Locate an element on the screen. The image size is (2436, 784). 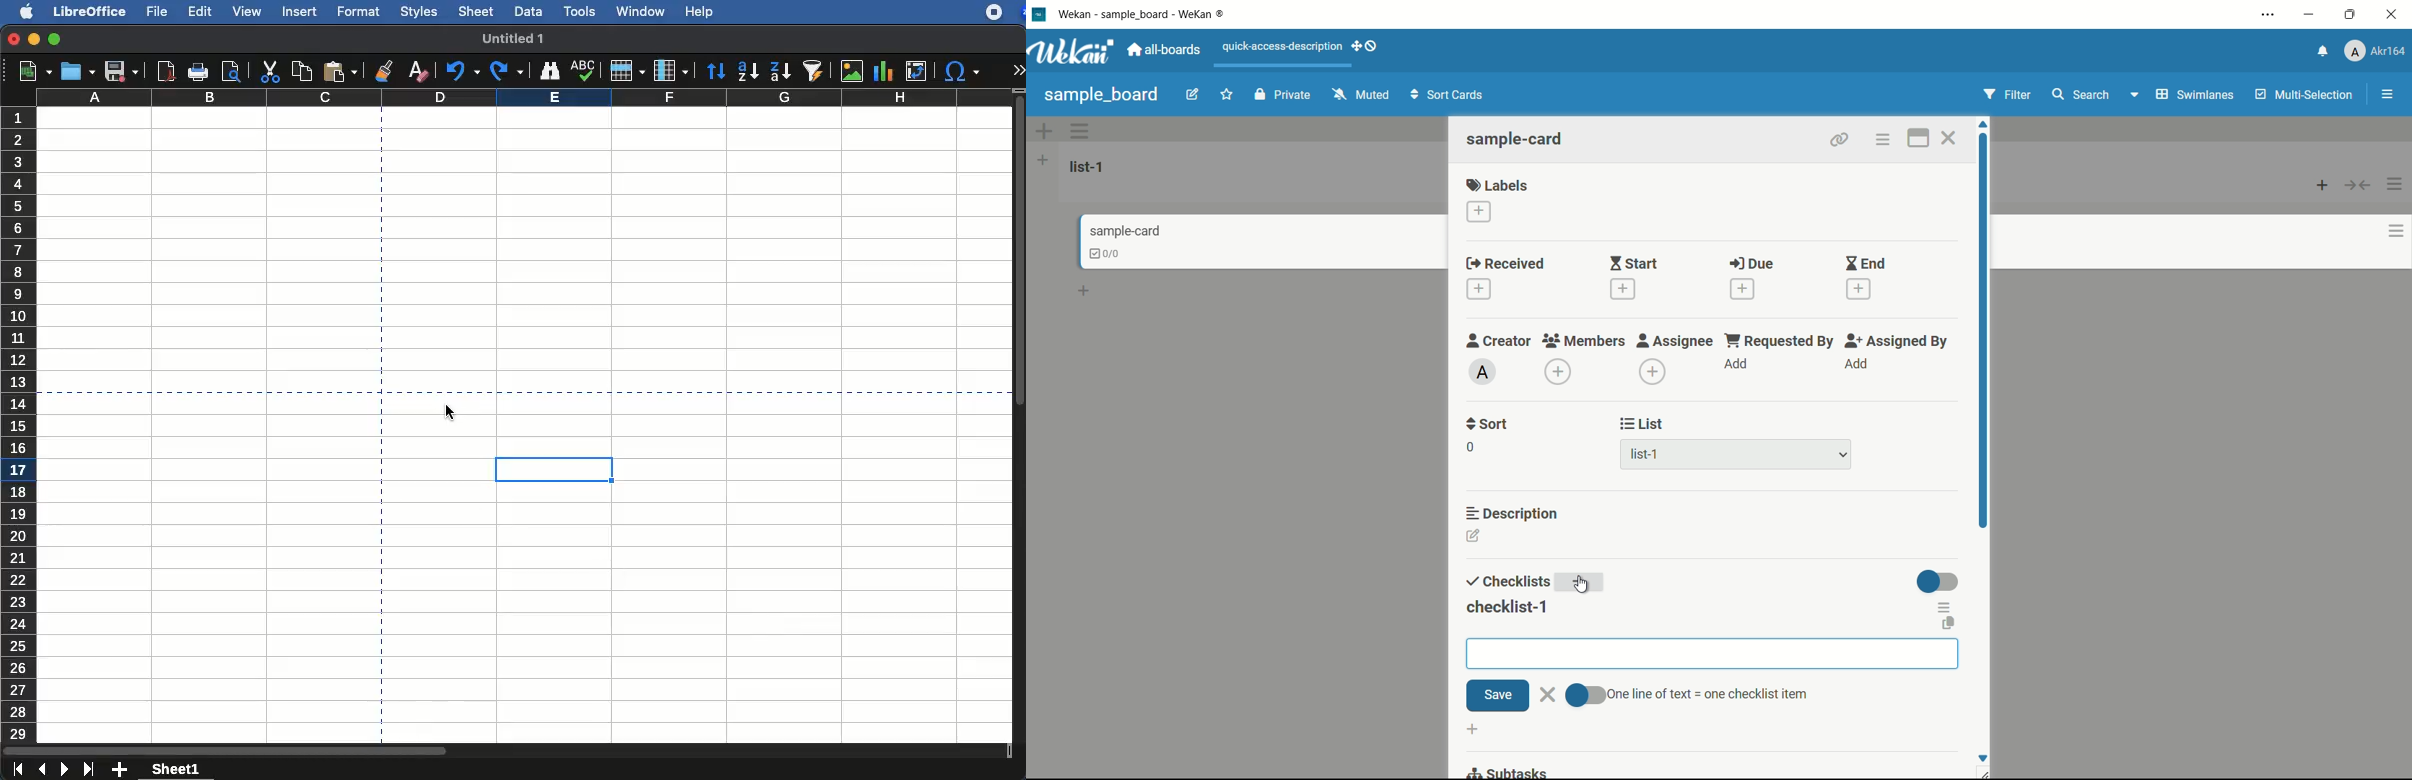
checklist is located at coordinates (1506, 582).